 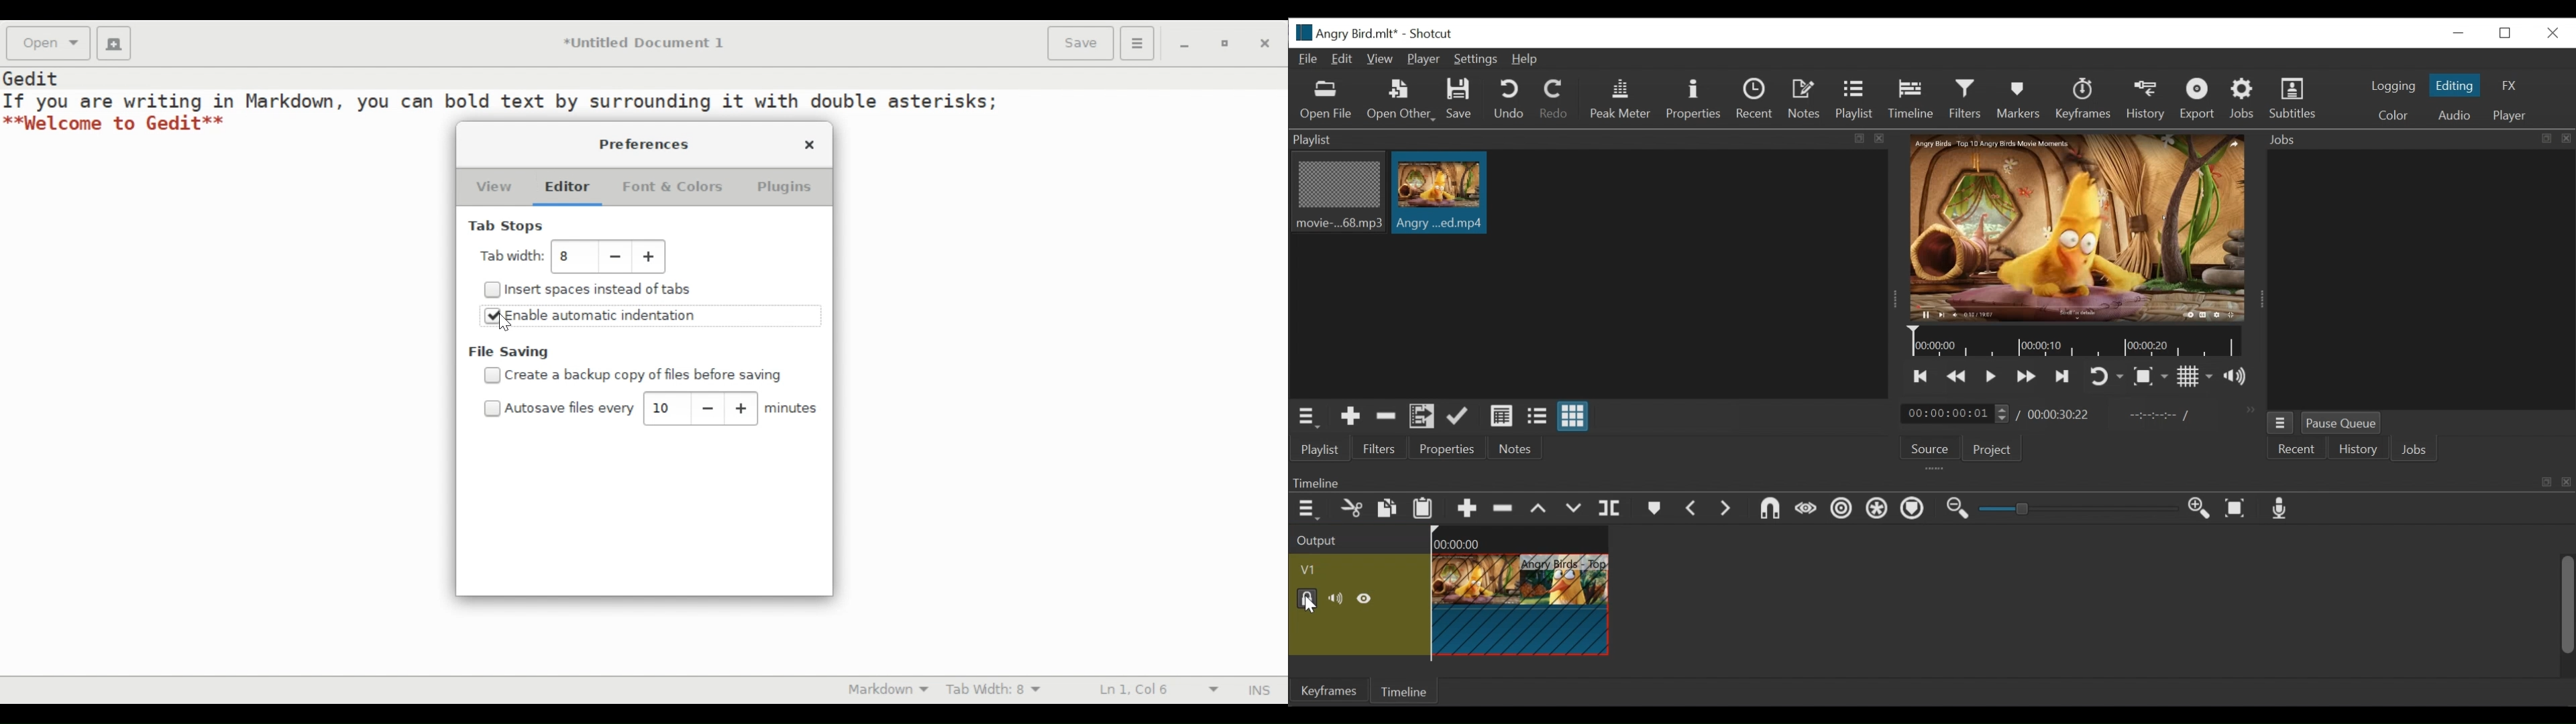 I want to click on Color, so click(x=2396, y=115).